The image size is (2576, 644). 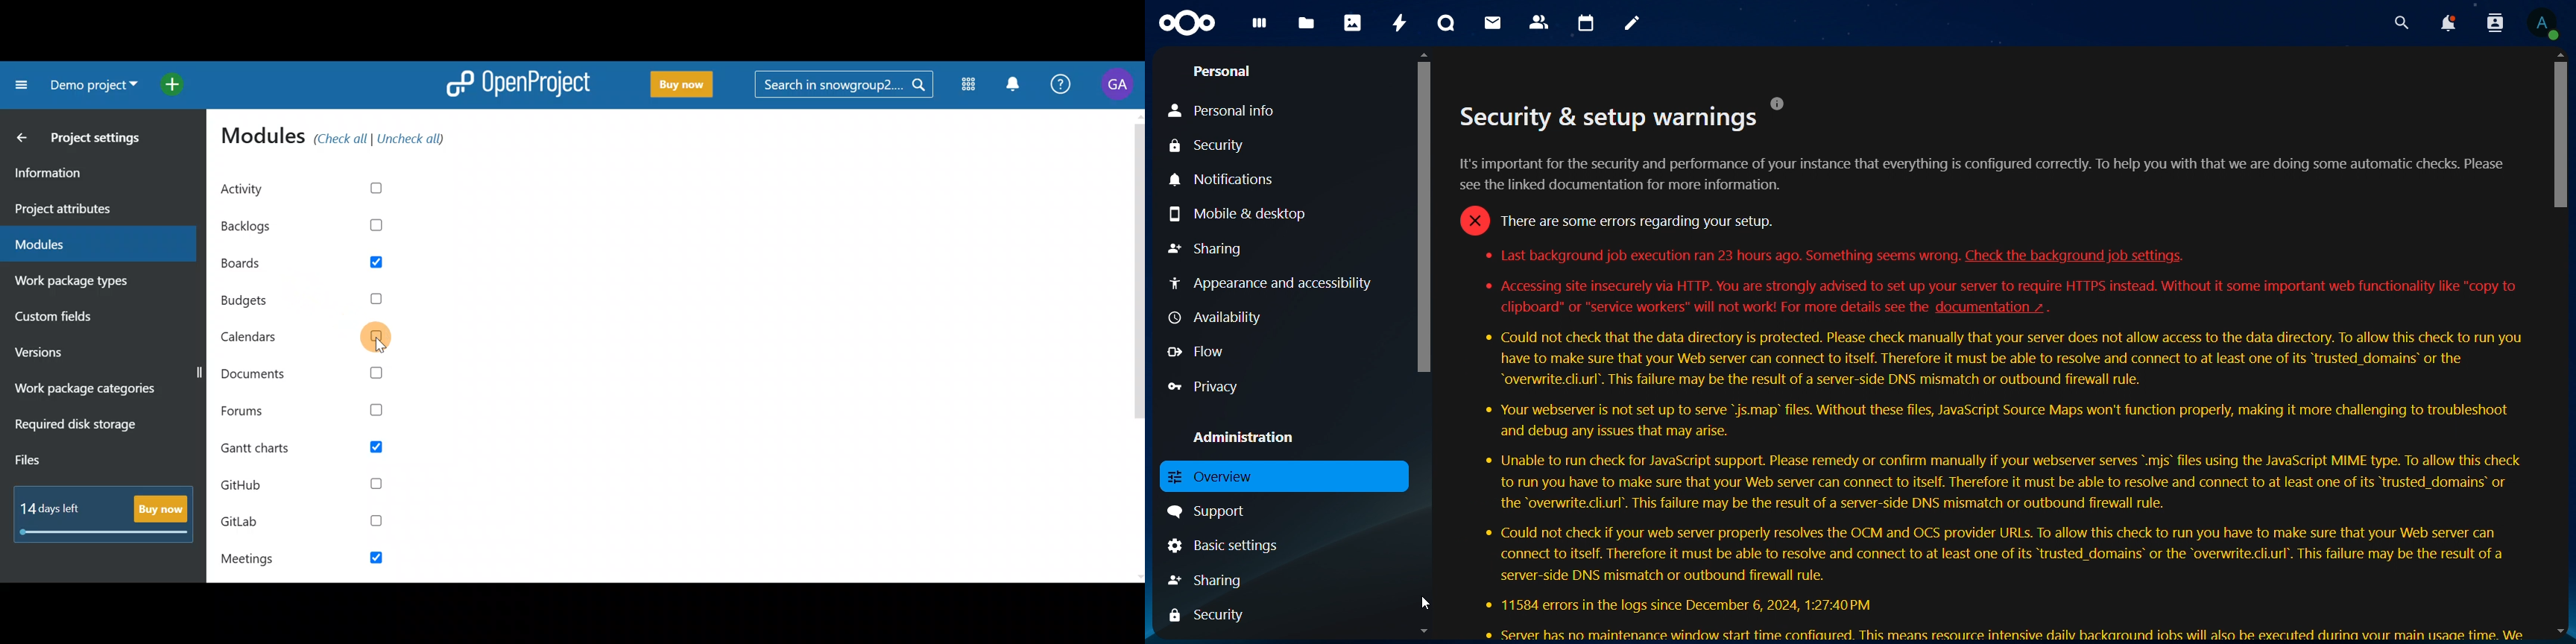 I want to click on personal info, so click(x=1222, y=113).